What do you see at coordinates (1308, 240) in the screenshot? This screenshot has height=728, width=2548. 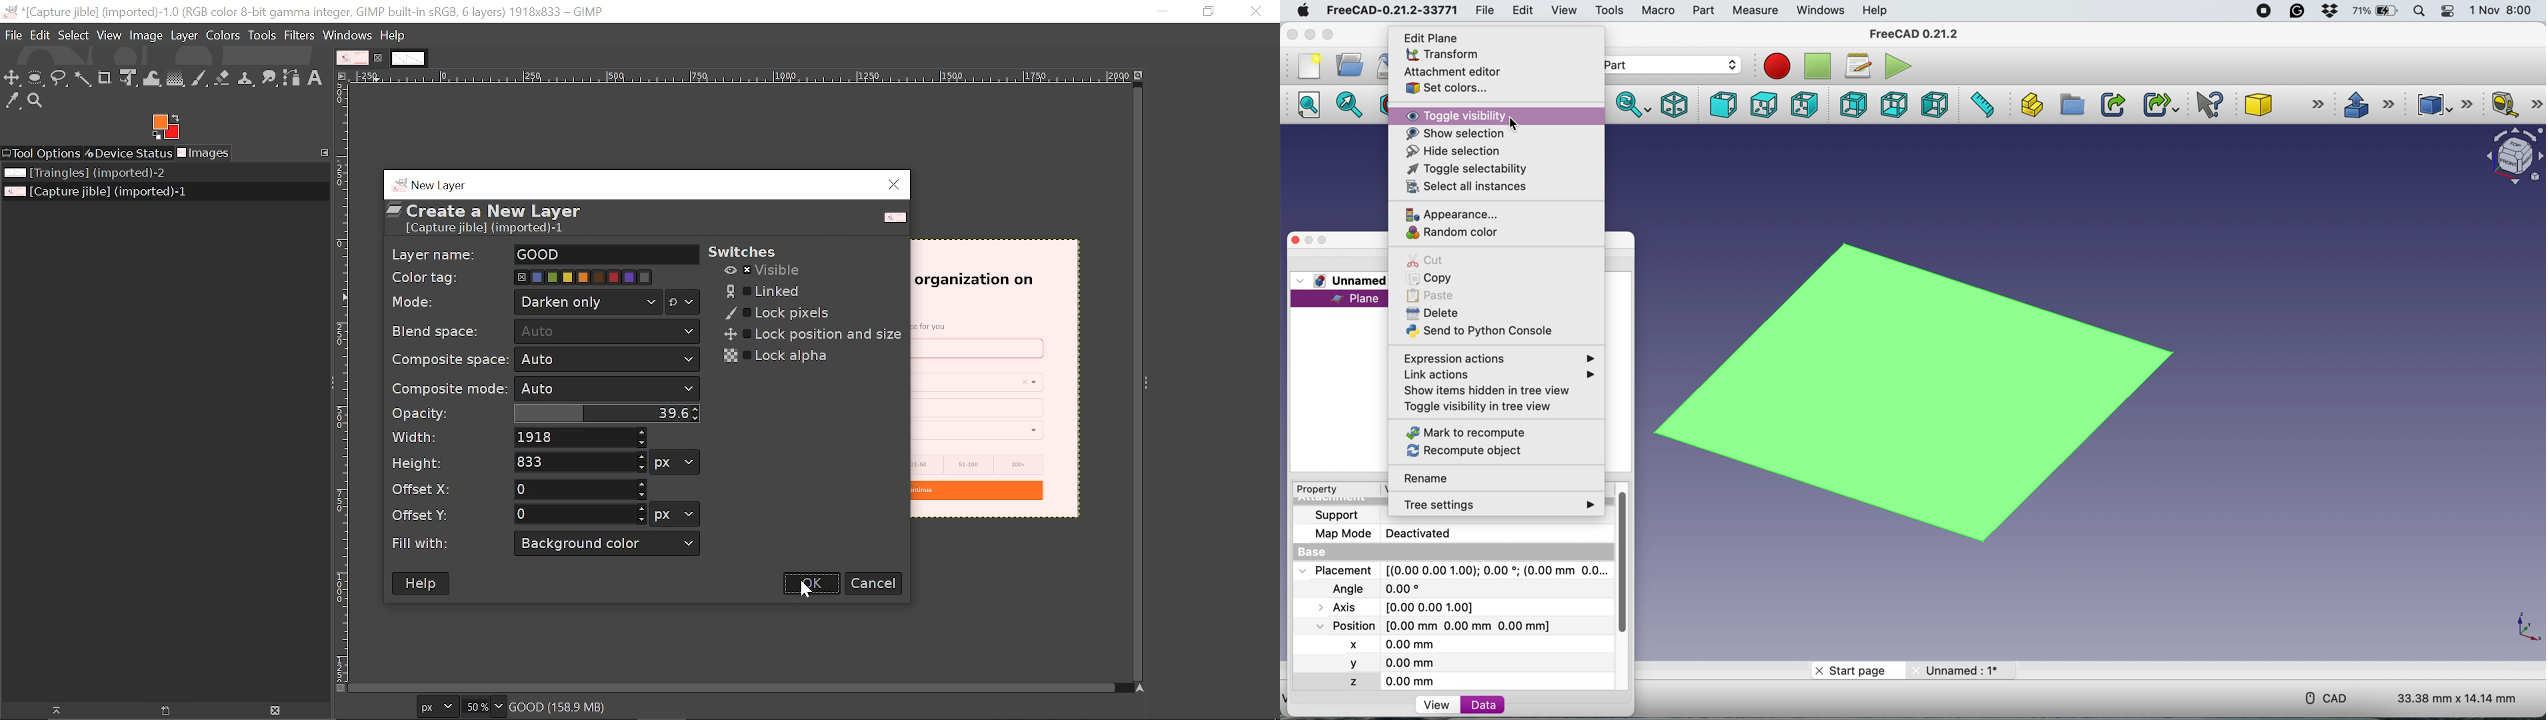 I see `minimise` at bounding box center [1308, 240].